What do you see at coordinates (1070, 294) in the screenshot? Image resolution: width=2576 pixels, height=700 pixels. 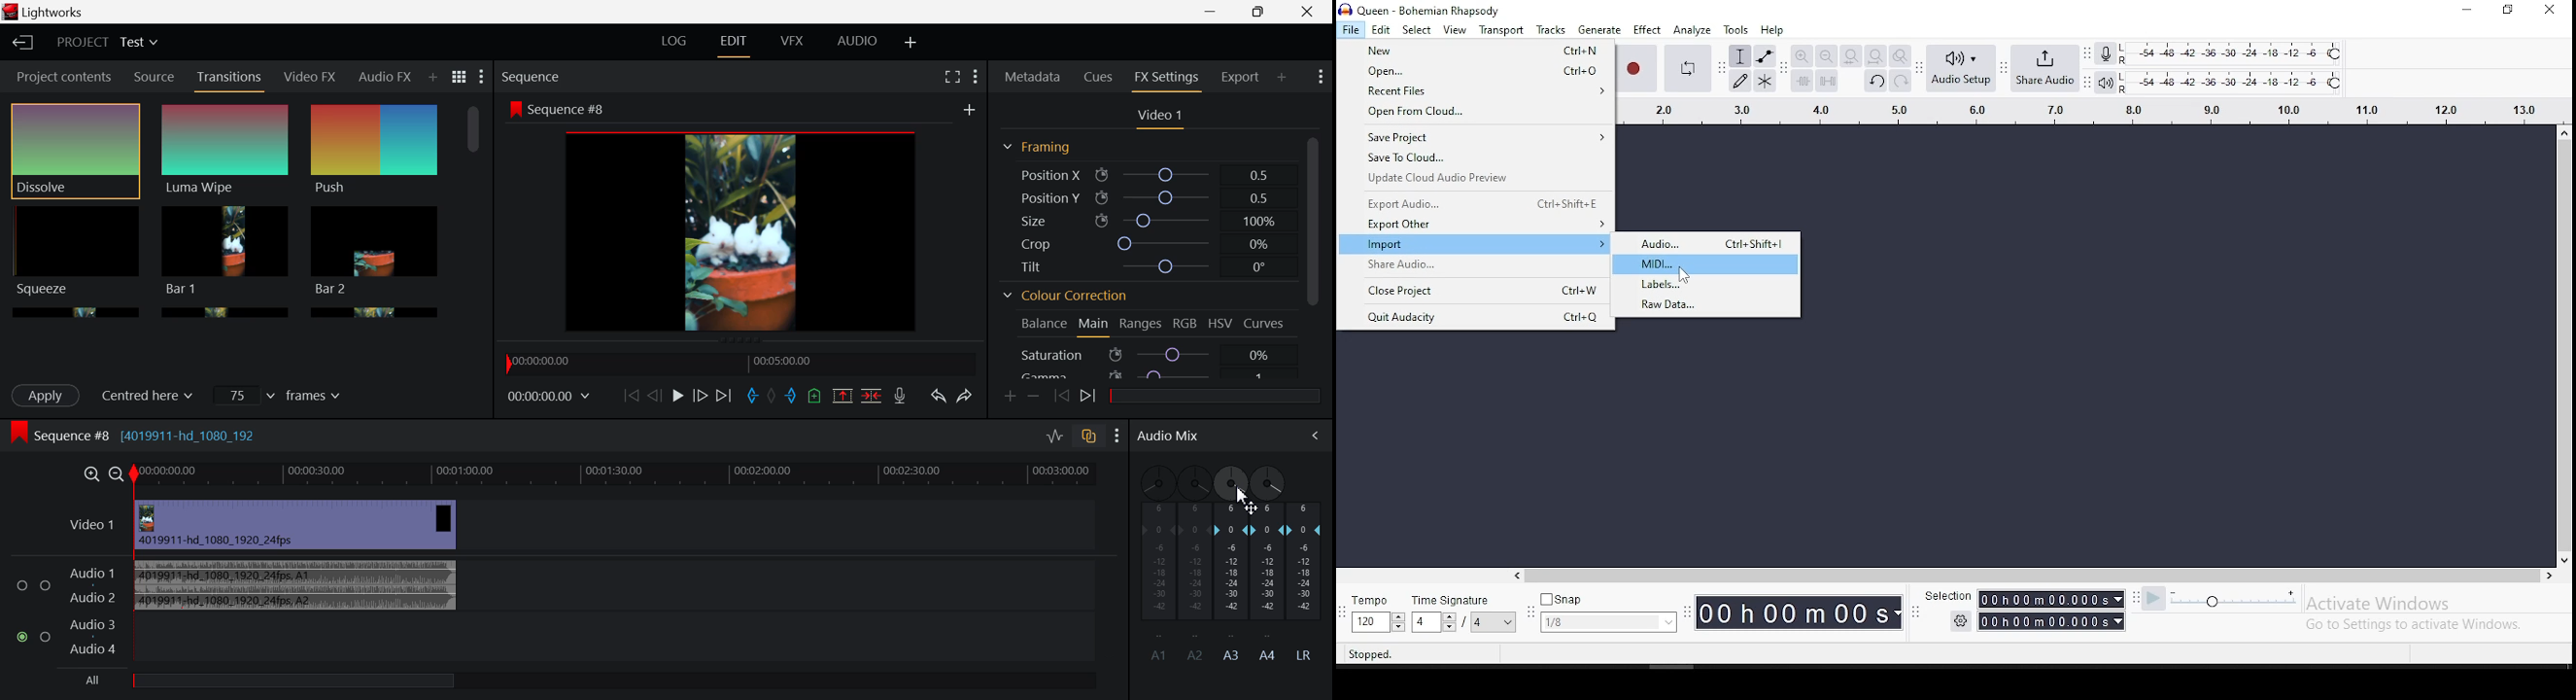 I see `Colour Correction` at bounding box center [1070, 294].